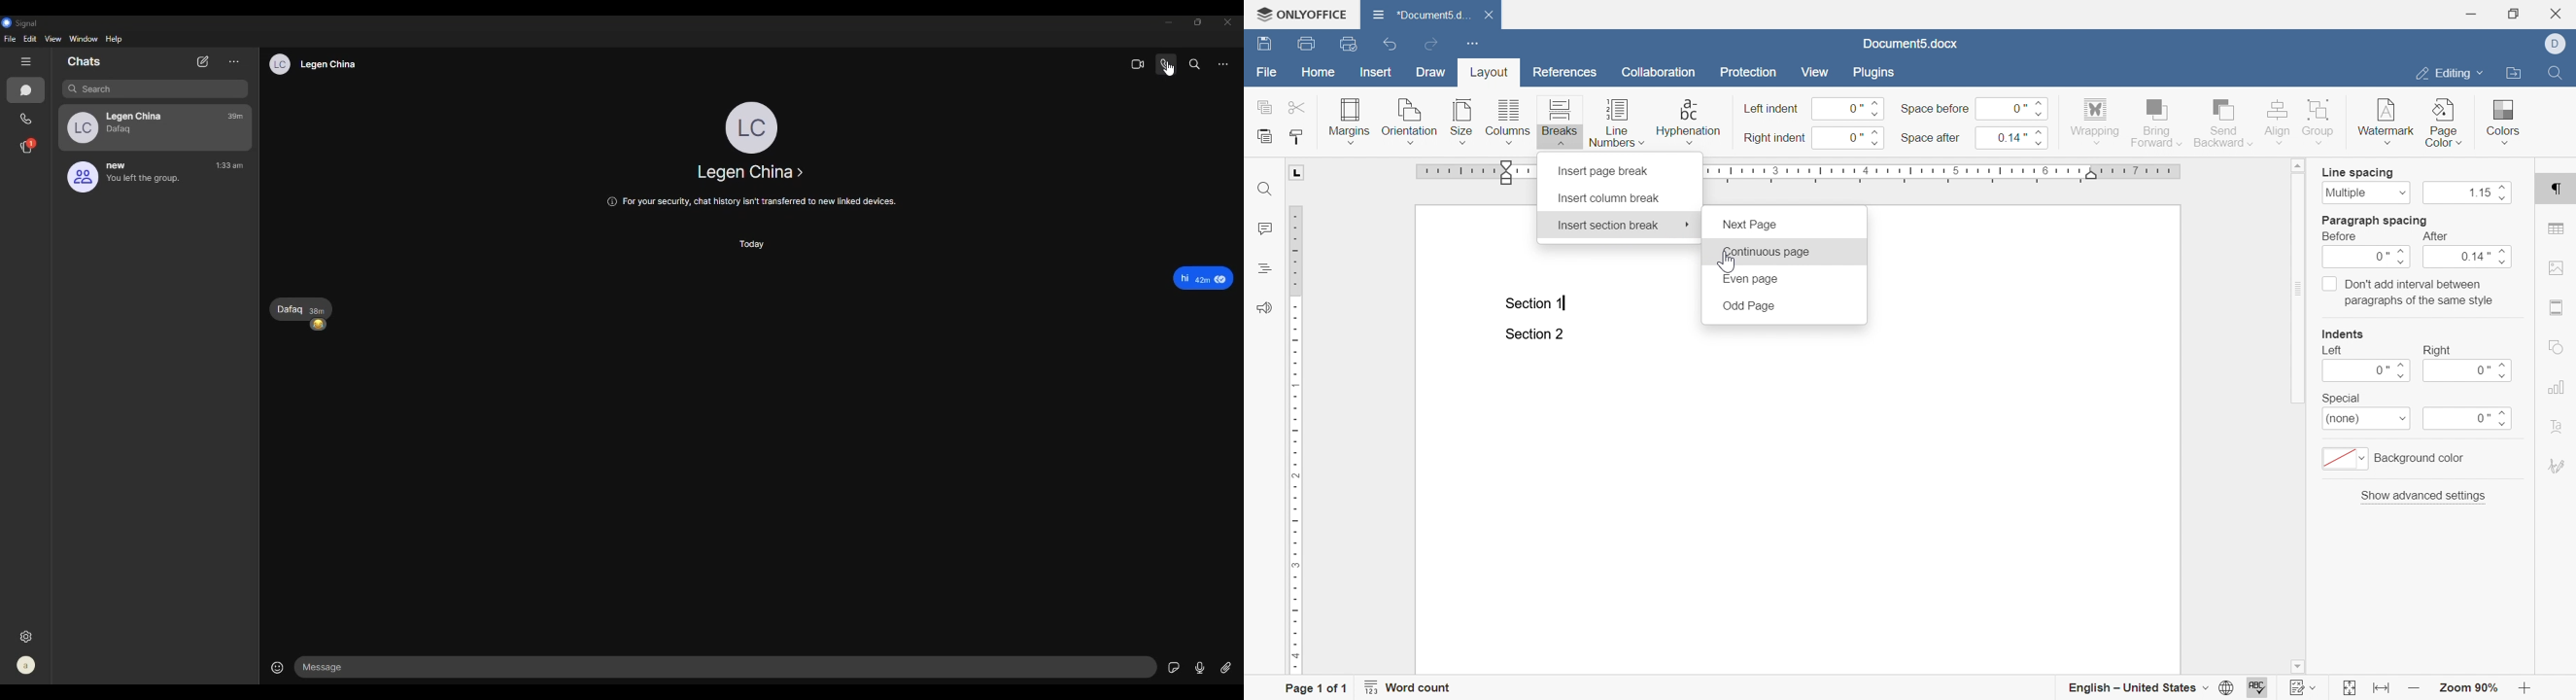  What do you see at coordinates (2358, 173) in the screenshot?
I see `line spacing` at bounding box center [2358, 173].